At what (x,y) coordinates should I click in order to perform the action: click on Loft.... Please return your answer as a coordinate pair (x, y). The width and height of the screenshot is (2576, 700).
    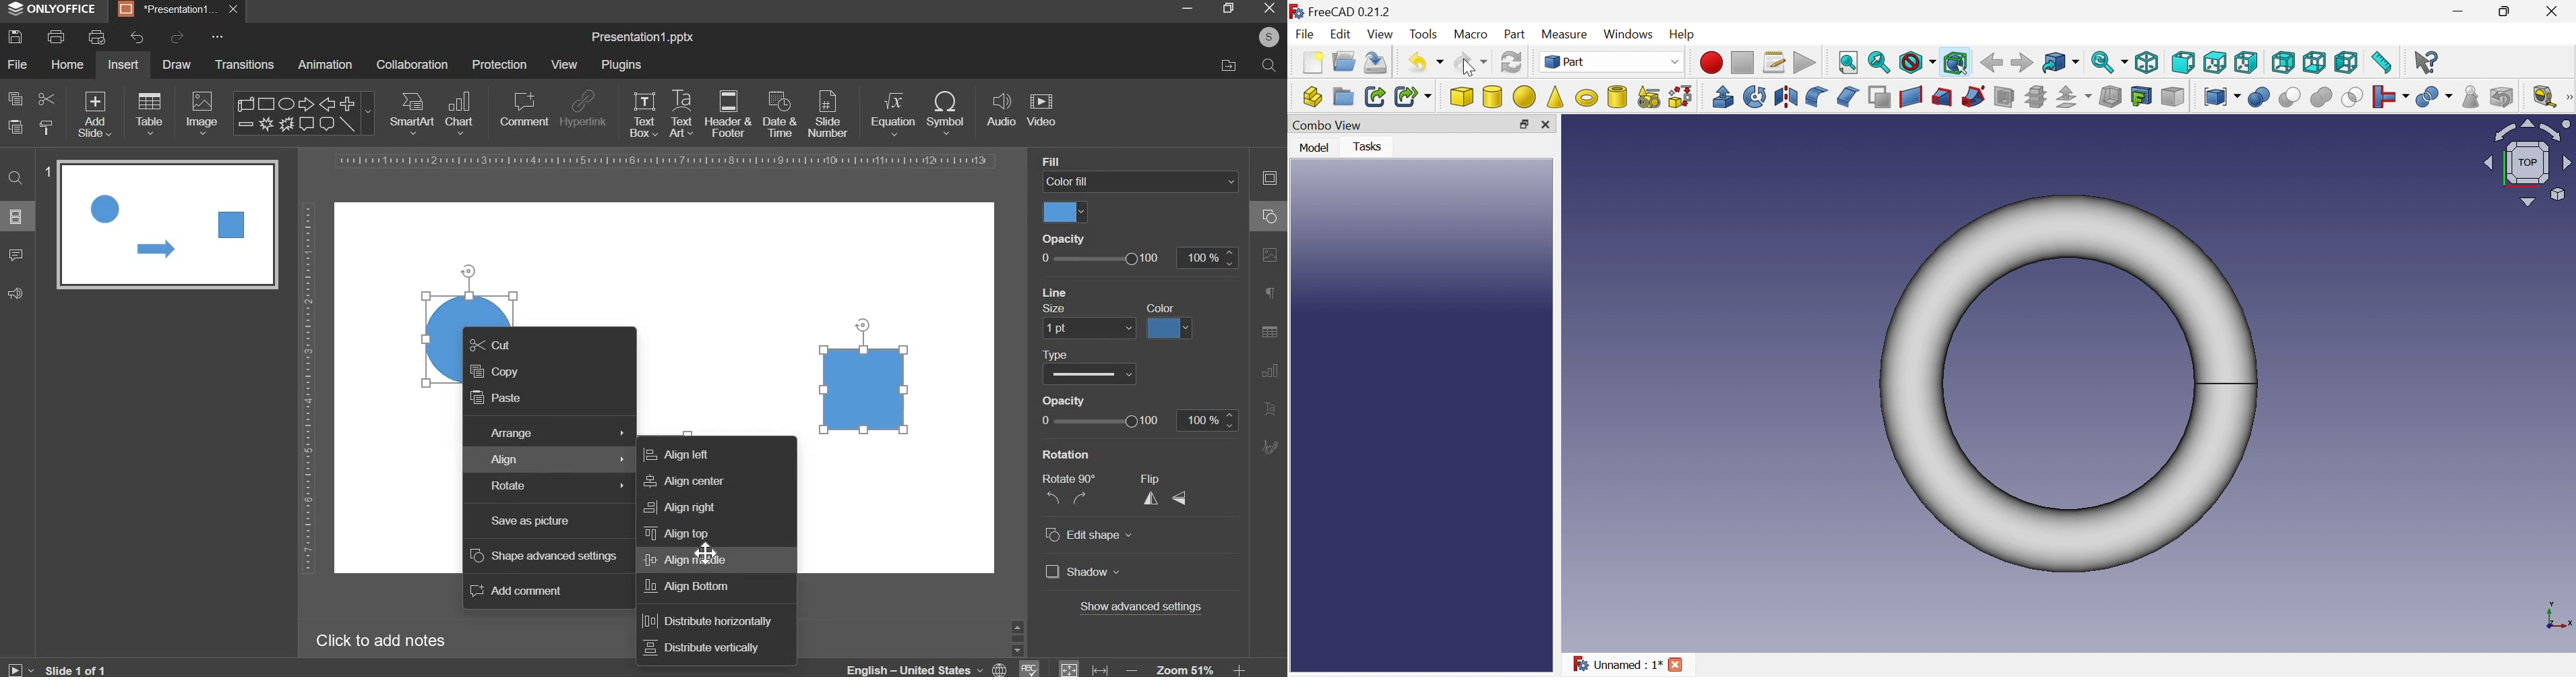
    Looking at the image, I should click on (1943, 97).